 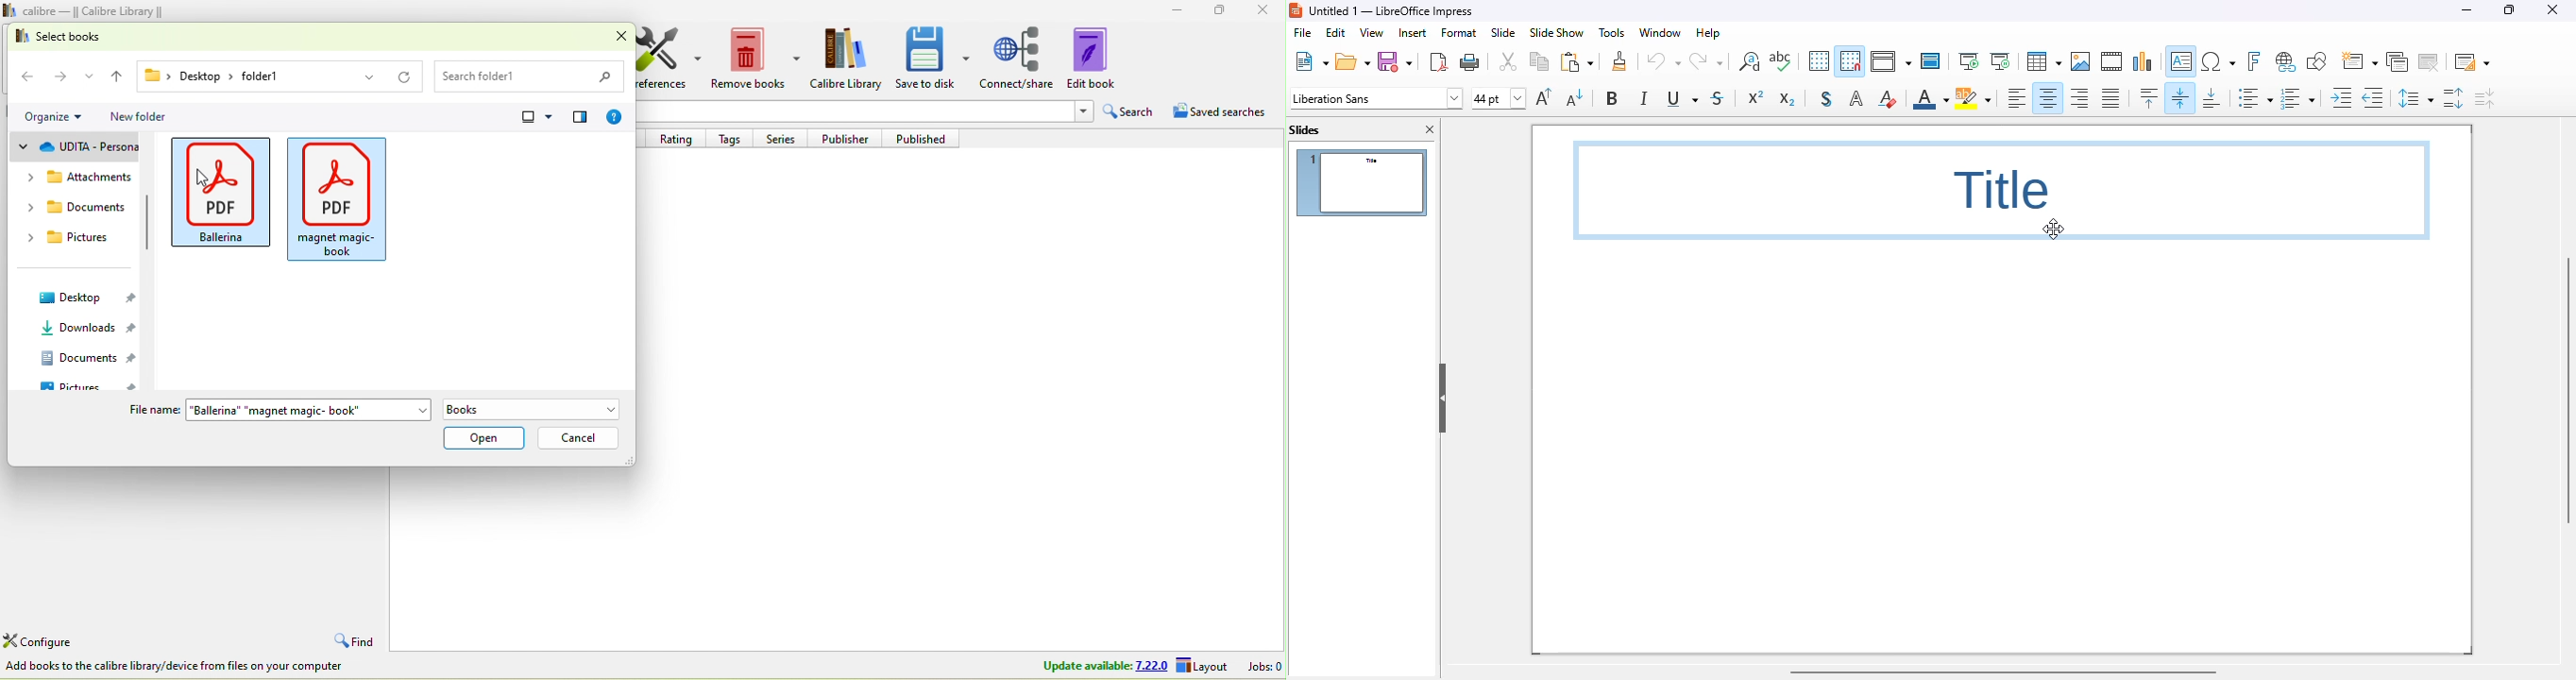 What do you see at coordinates (2054, 228) in the screenshot?
I see `cursor` at bounding box center [2054, 228].